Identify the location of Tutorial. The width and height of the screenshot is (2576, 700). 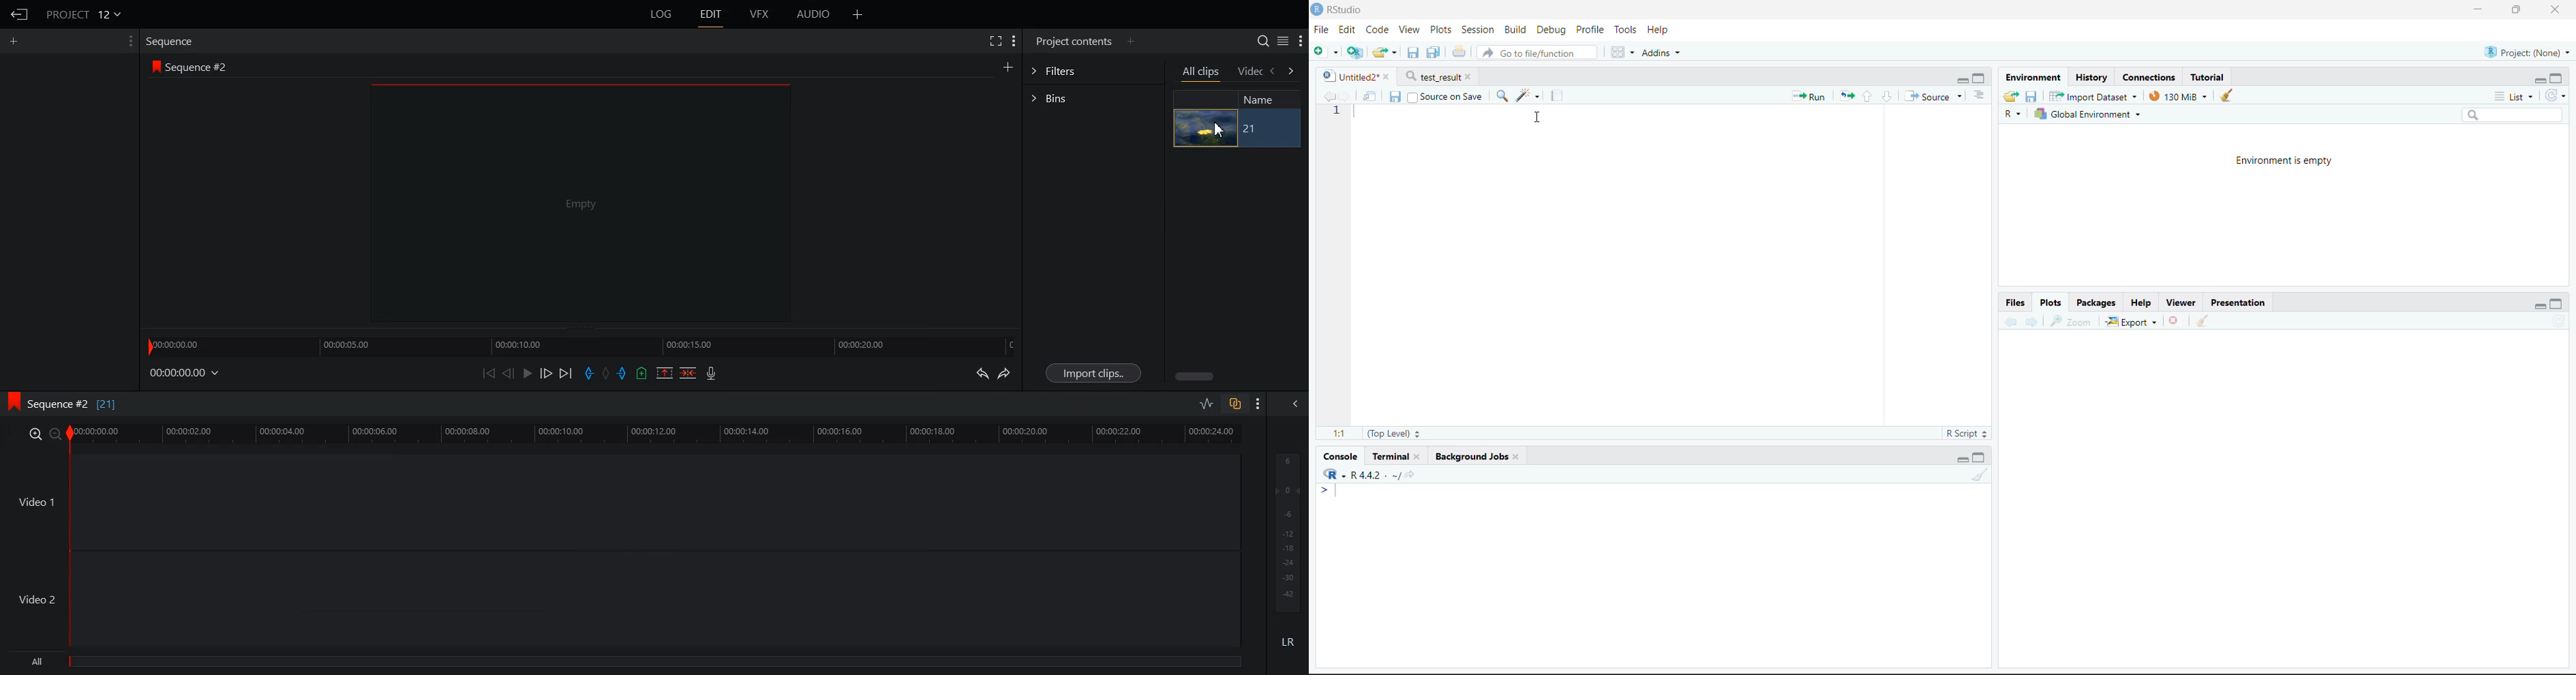
(2212, 75).